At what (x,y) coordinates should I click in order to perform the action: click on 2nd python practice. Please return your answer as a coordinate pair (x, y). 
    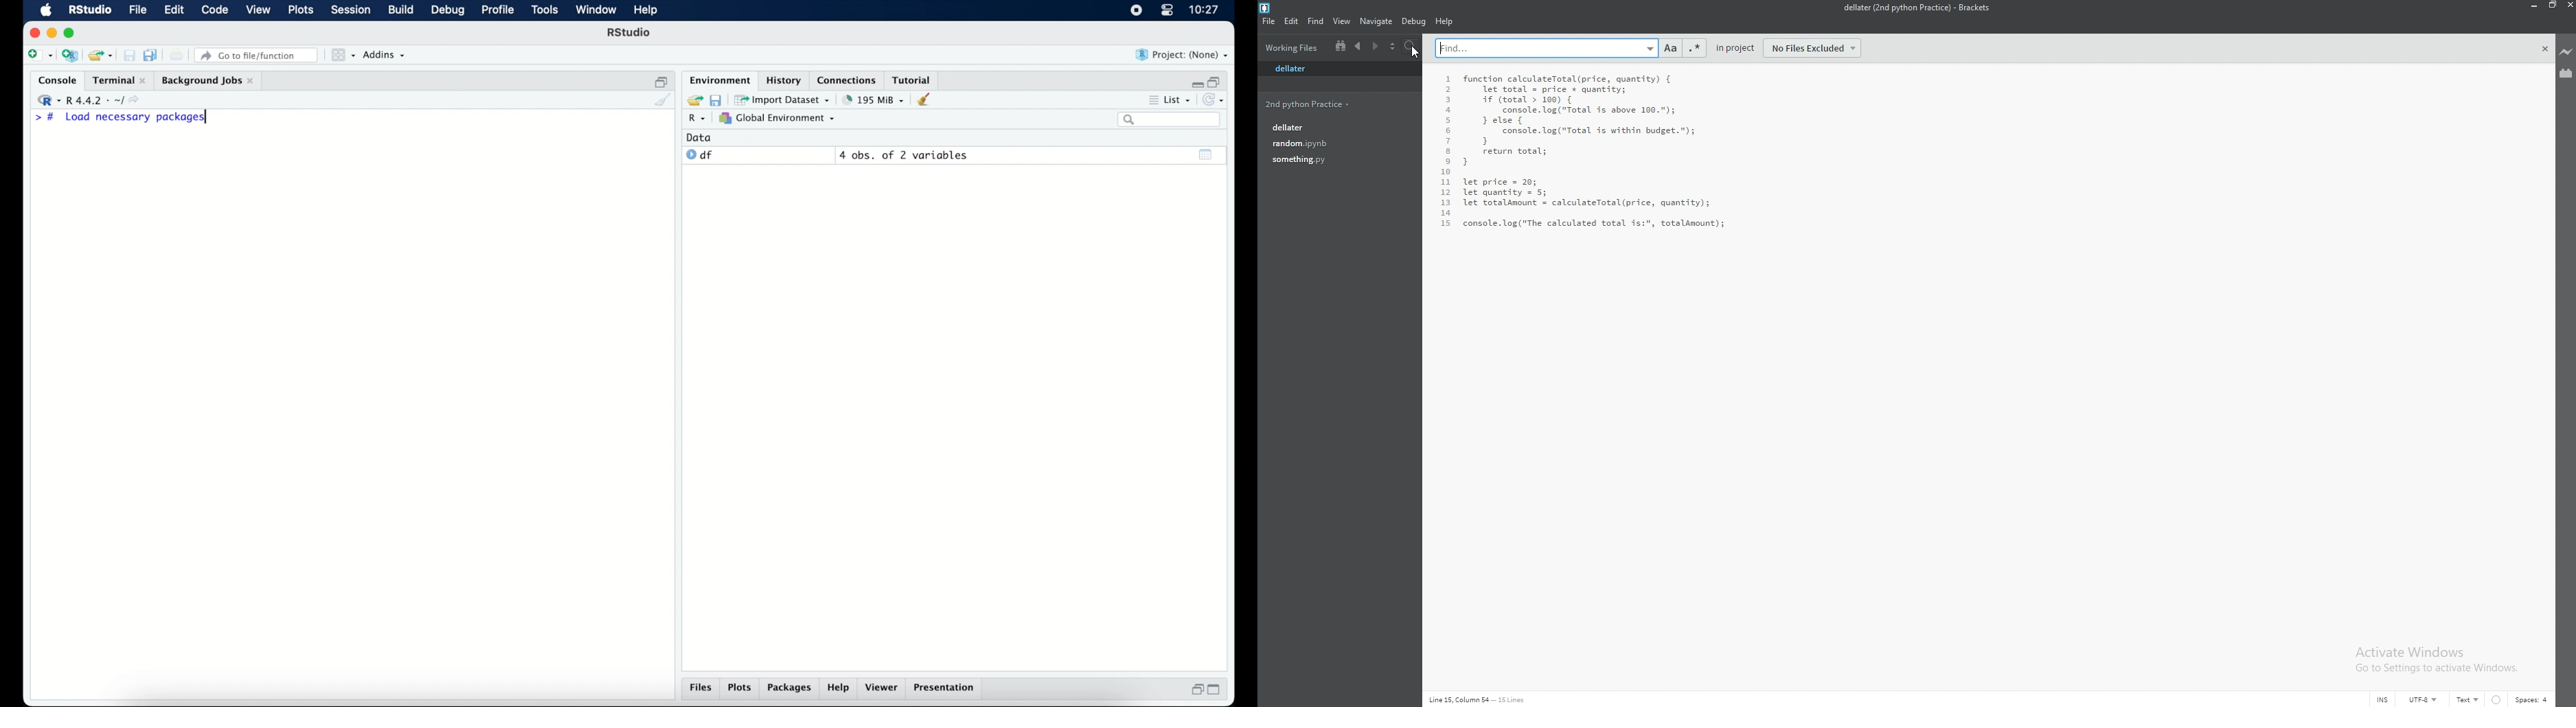
    Looking at the image, I should click on (1333, 105).